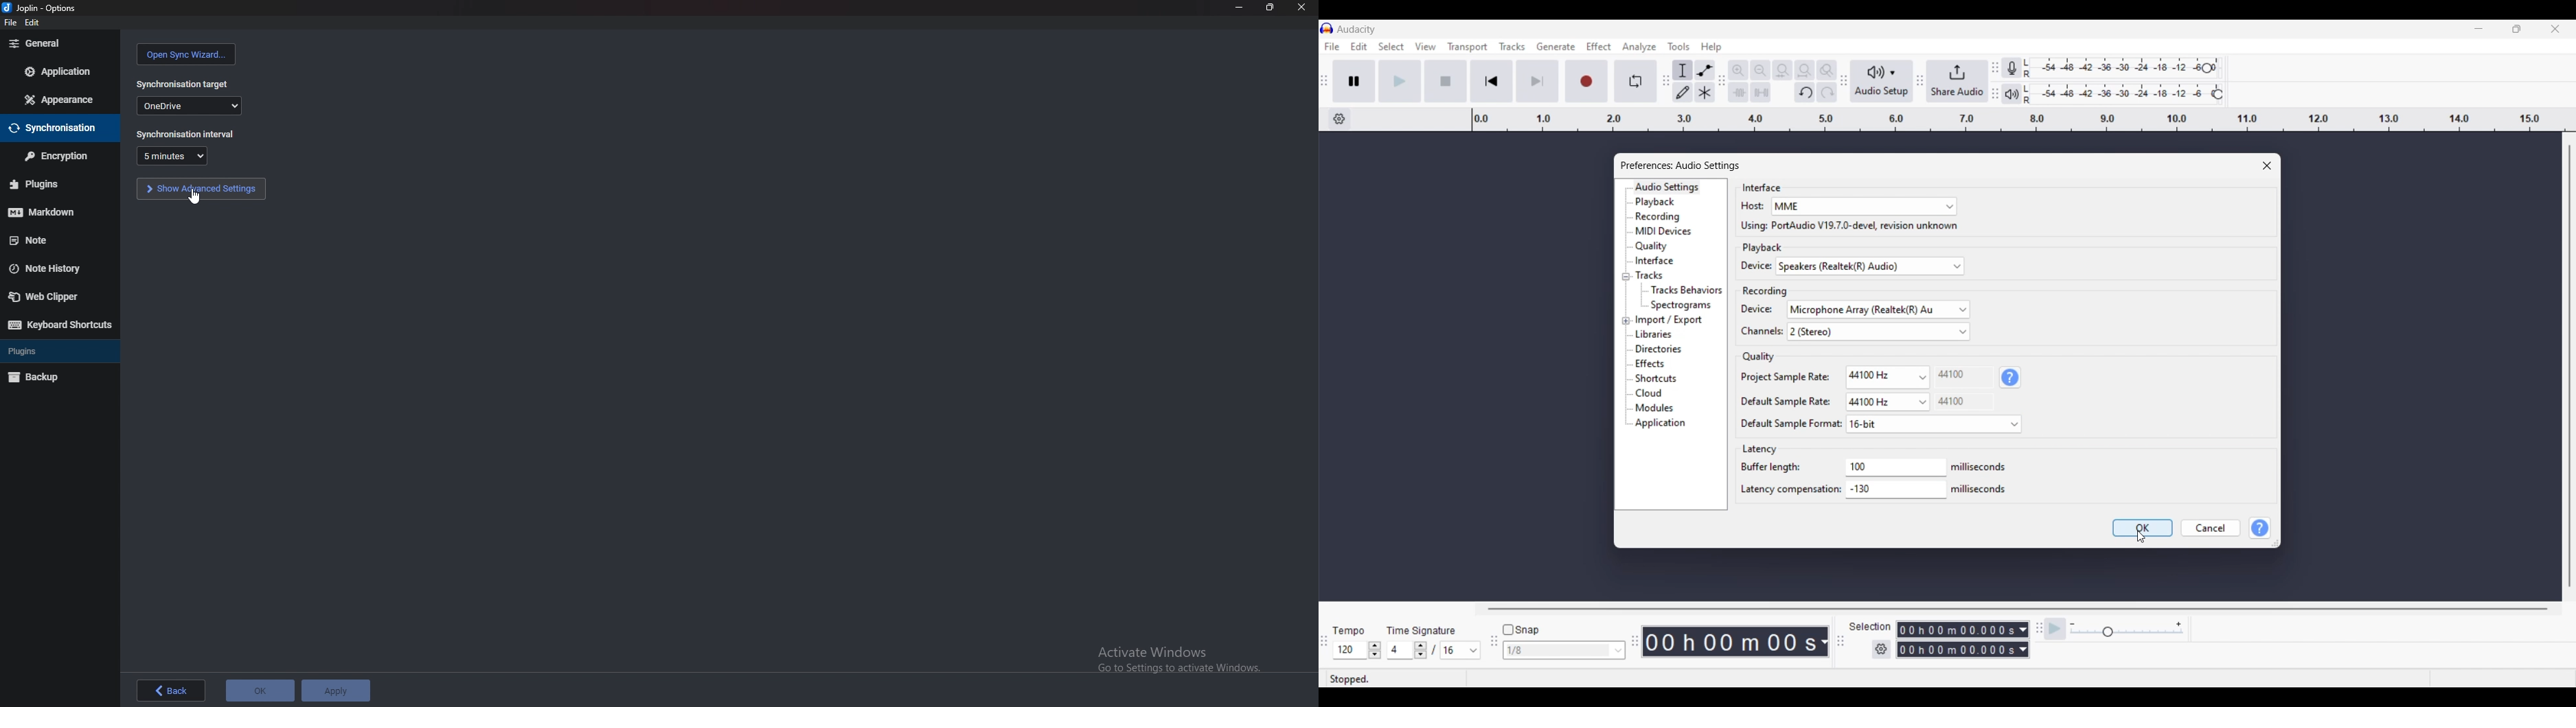  Describe the element at coordinates (1824, 642) in the screenshot. I see `Metrics to calculate recording` at that location.